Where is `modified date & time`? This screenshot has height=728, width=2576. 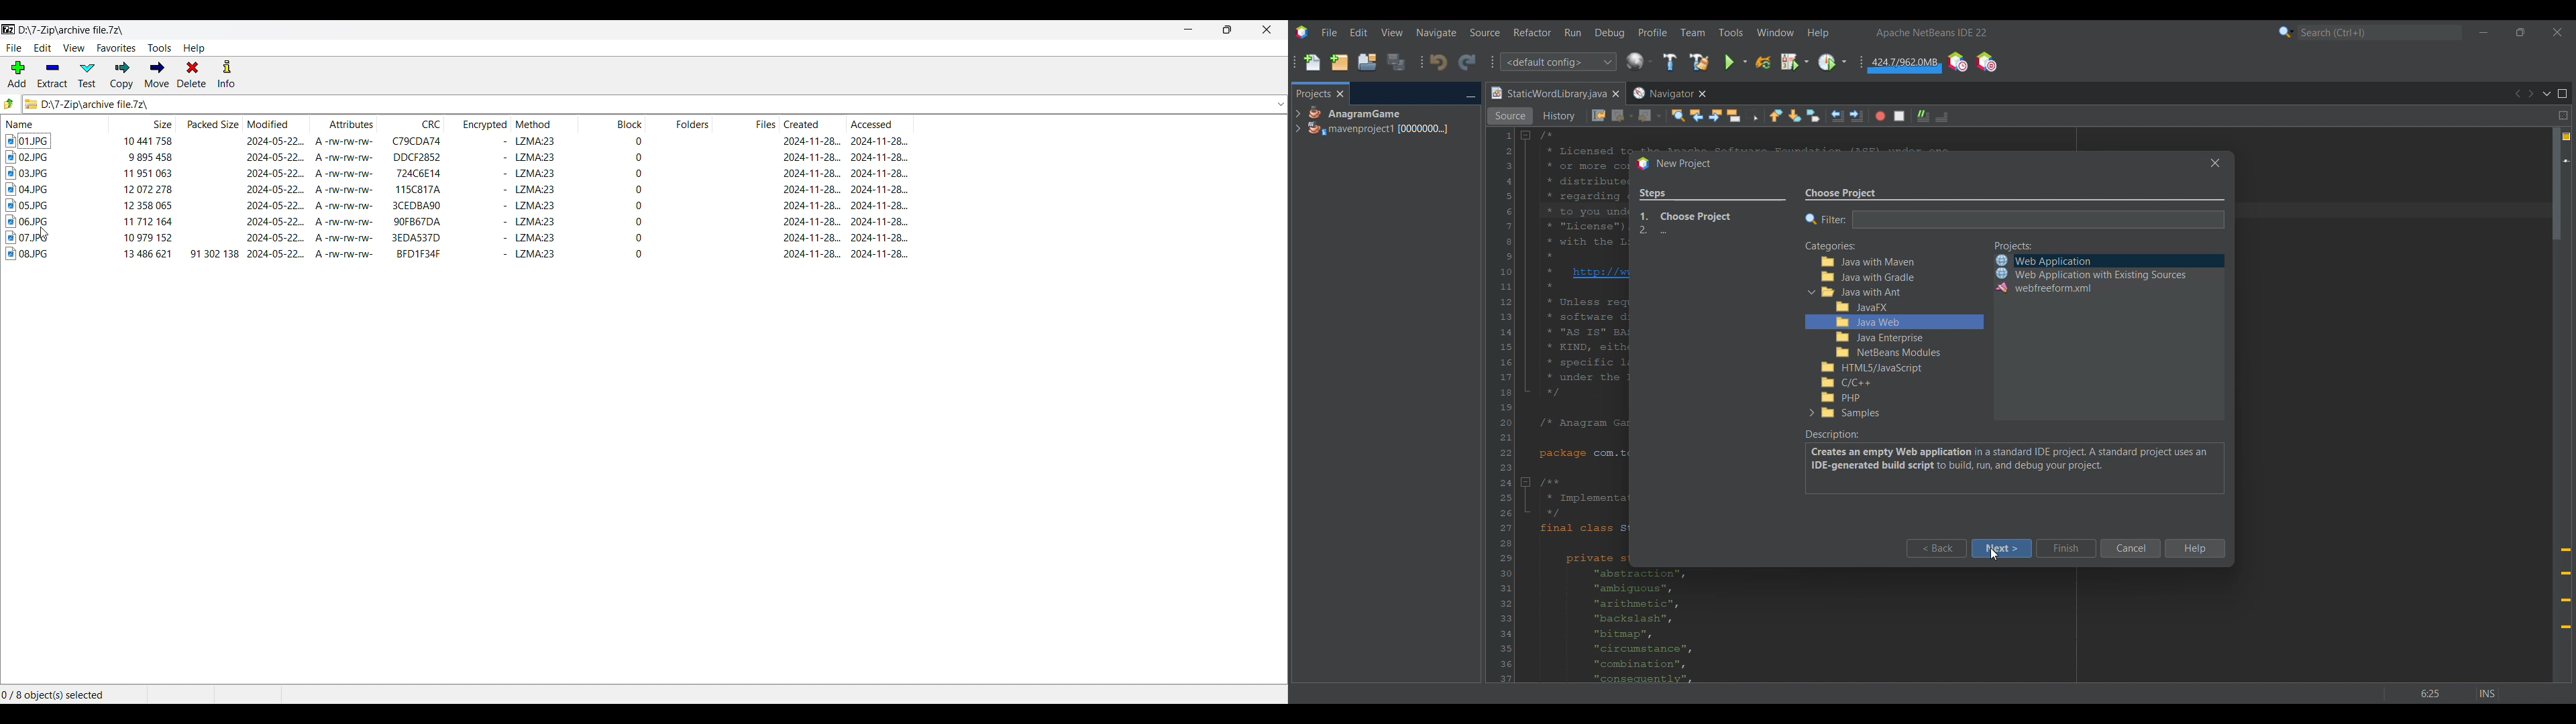
modified date & time is located at coordinates (275, 221).